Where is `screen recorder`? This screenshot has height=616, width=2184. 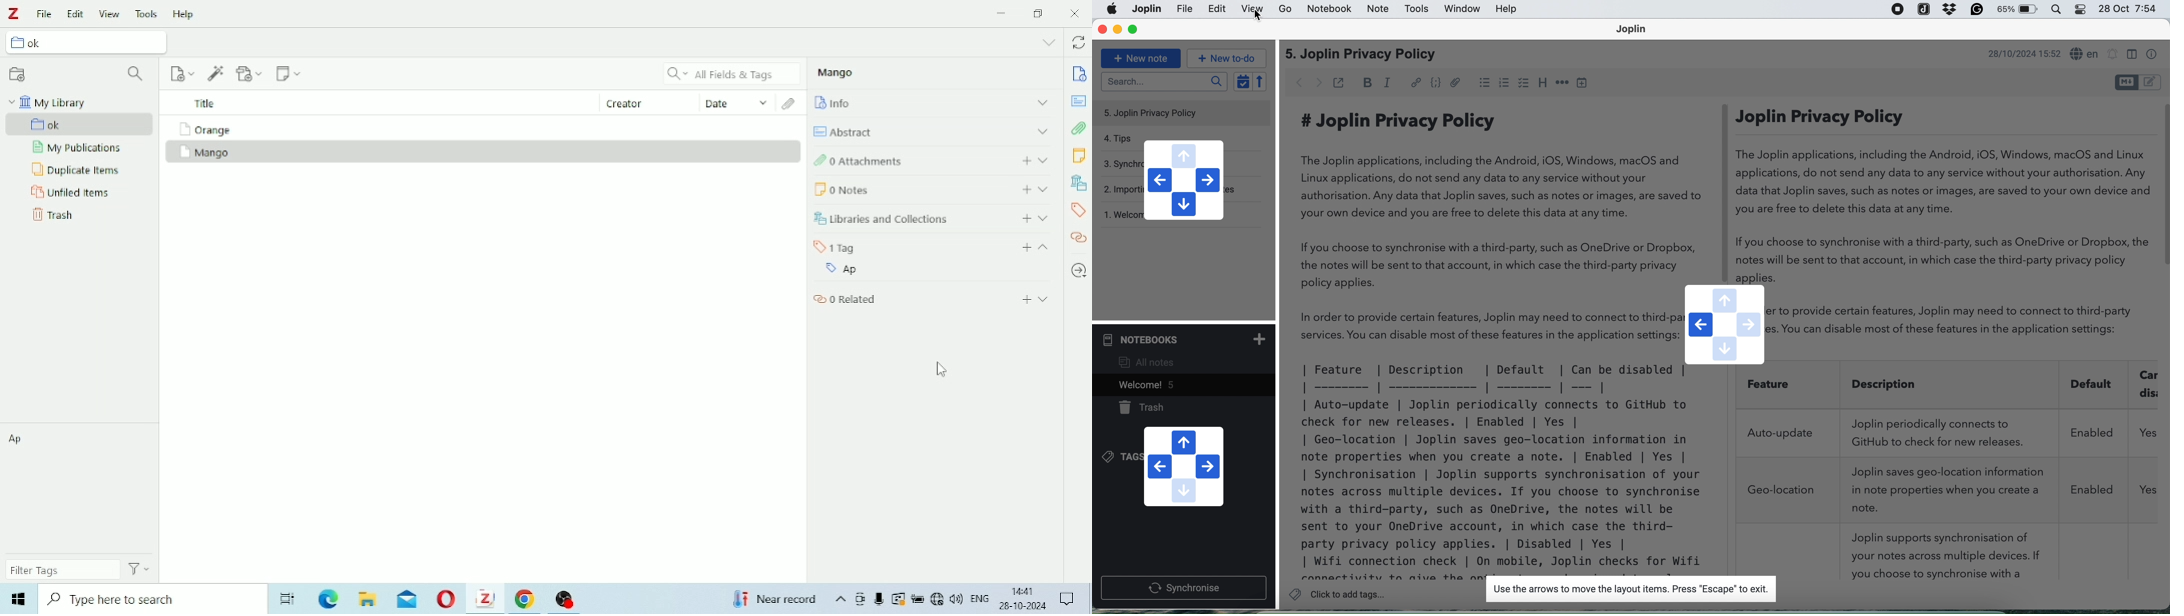 screen recorder is located at coordinates (1897, 10).